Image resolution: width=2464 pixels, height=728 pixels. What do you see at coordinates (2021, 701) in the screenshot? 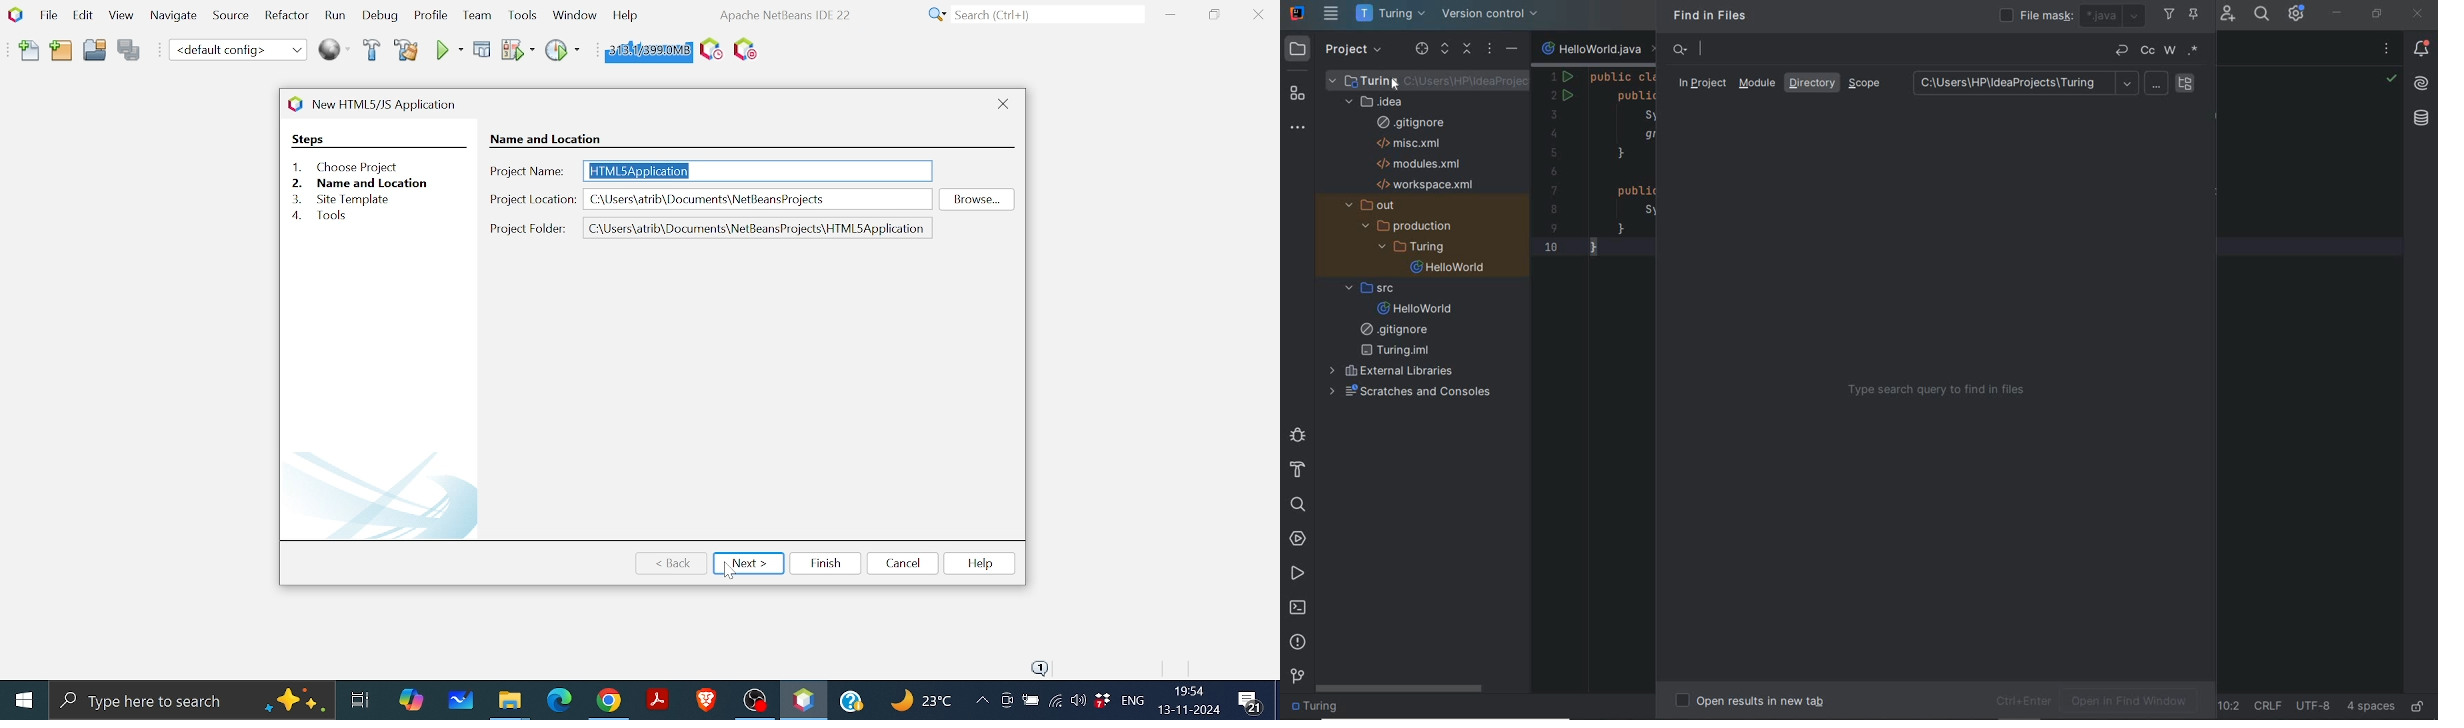
I see `ctrl+Enter` at bounding box center [2021, 701].